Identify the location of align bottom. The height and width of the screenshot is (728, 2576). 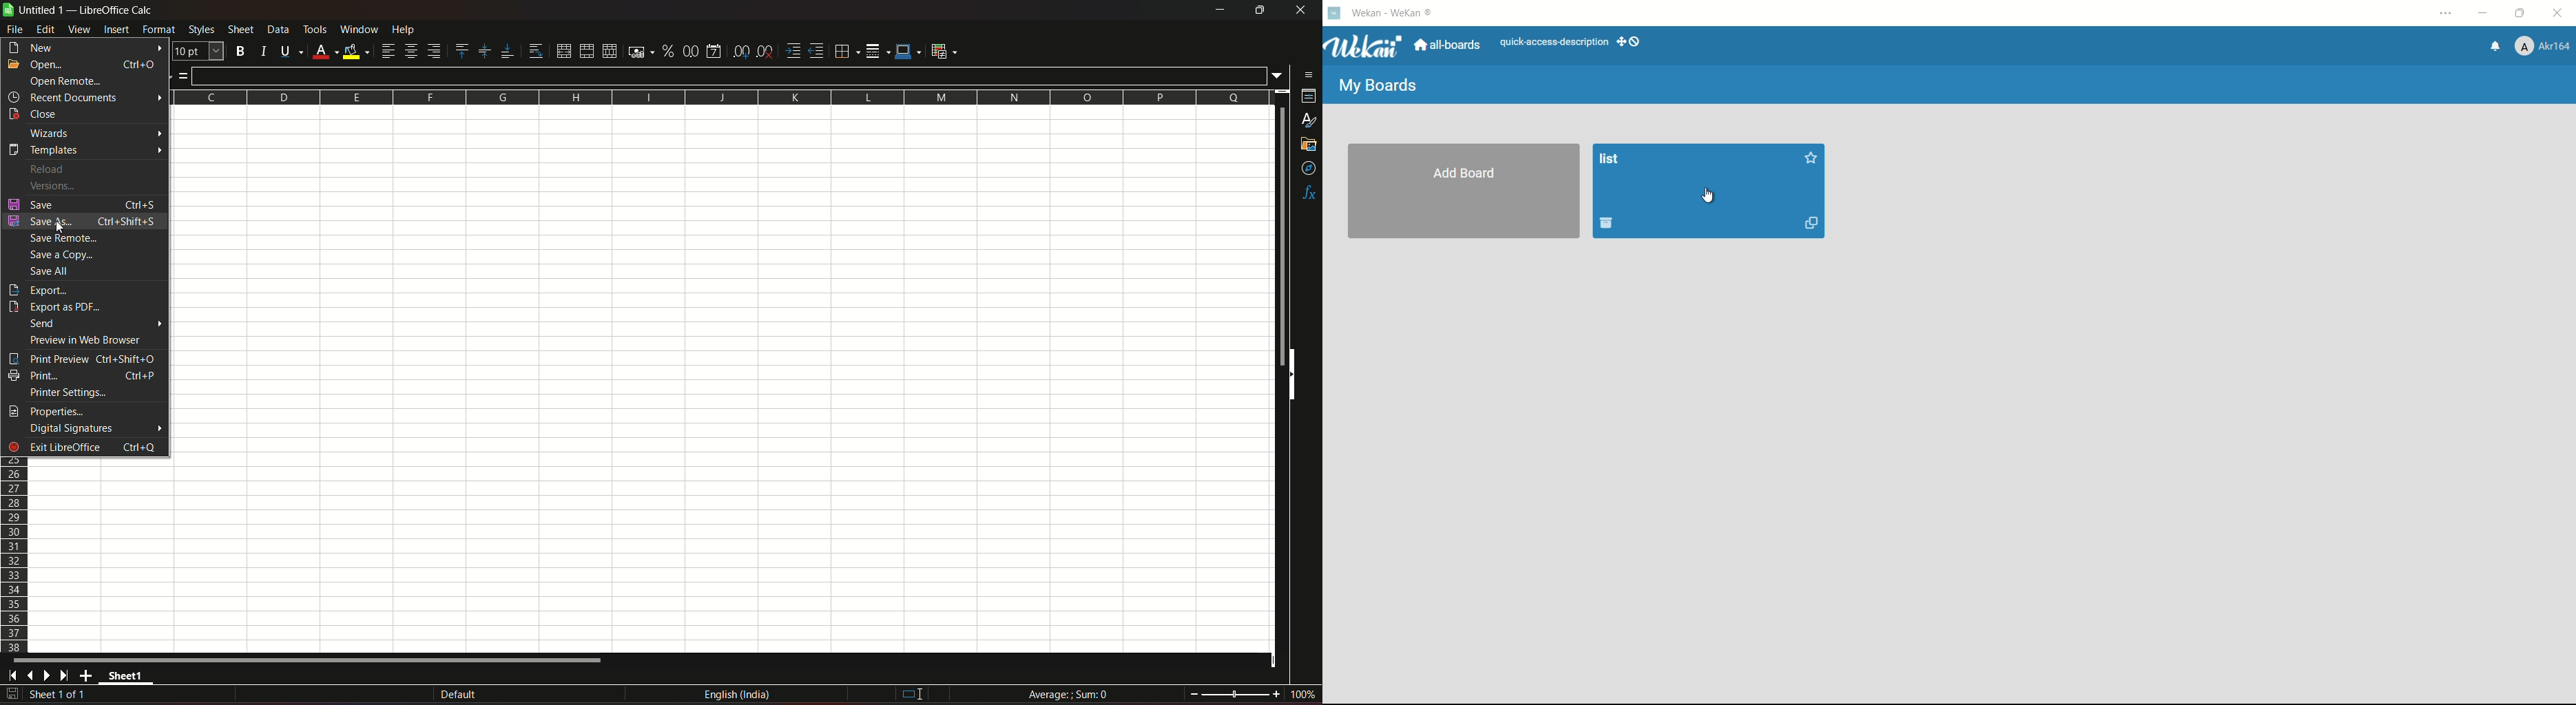
(504, 50).